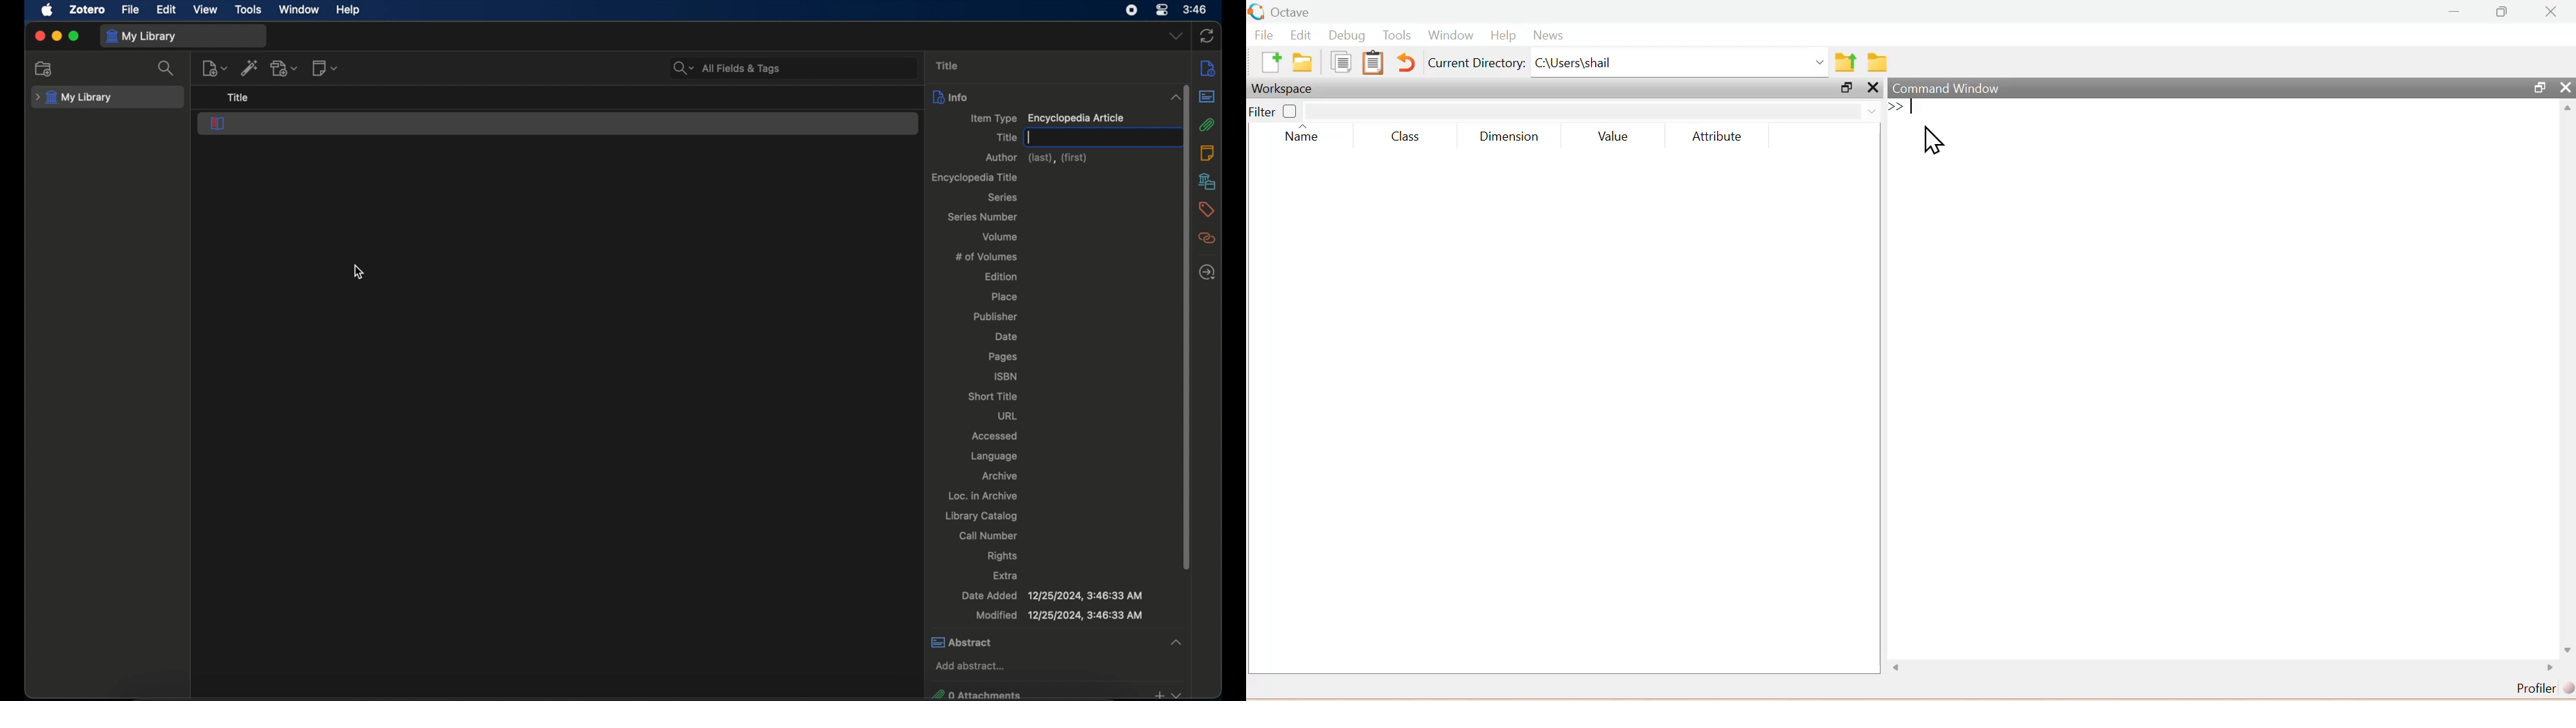 The image size is (2576, 728). Describe the element at coordinates (39, 36) in the screenshot. I see `close` at that location.